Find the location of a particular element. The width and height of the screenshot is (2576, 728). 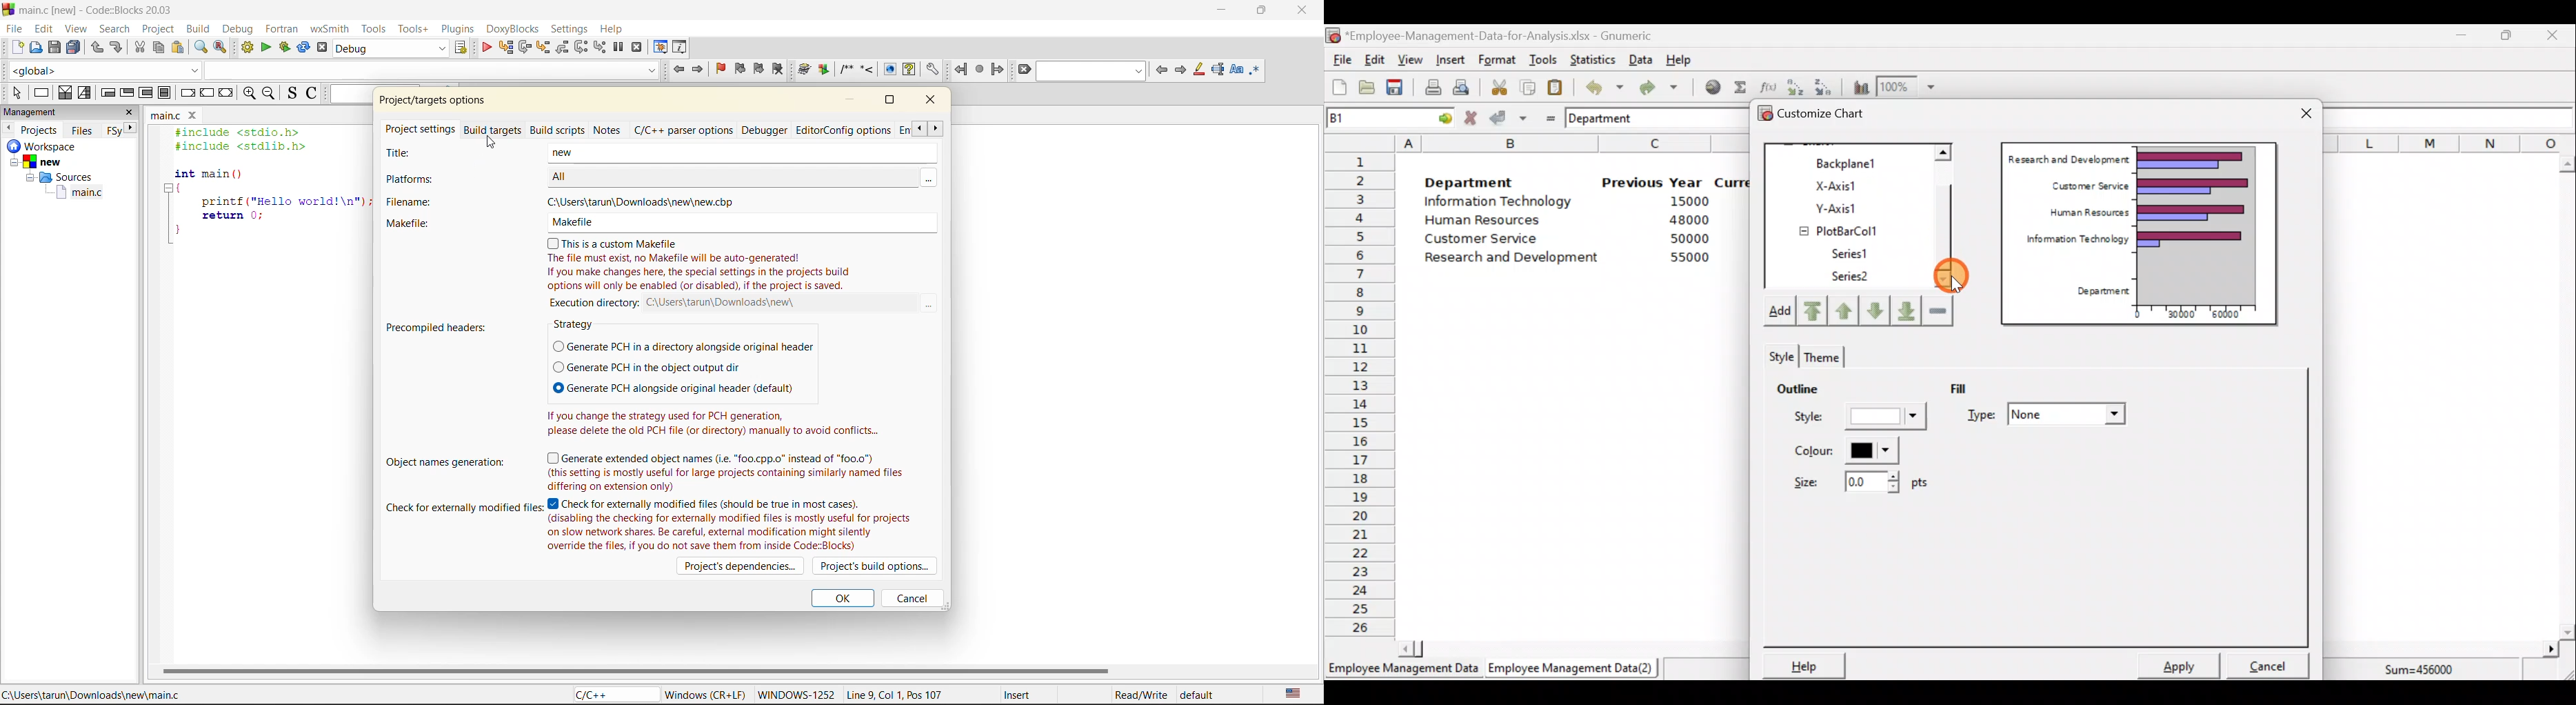

check for externally modified files is located at coordinates (465, 505).